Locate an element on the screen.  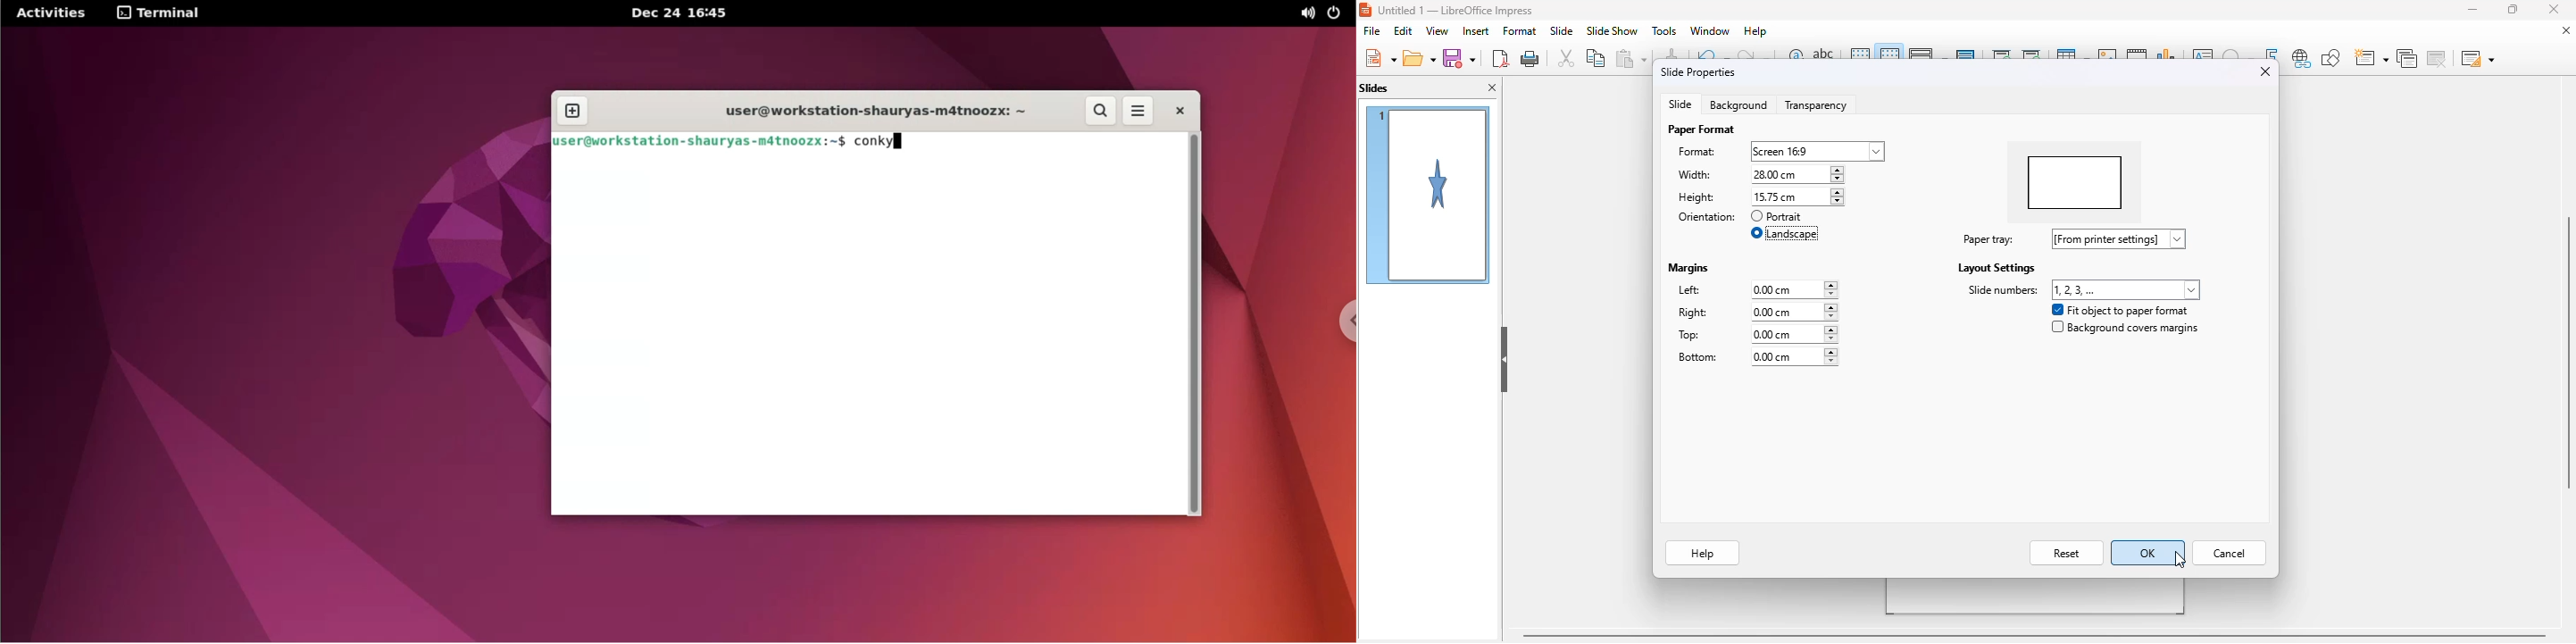
export directly as PDF is located at coordinates (1500, 57).